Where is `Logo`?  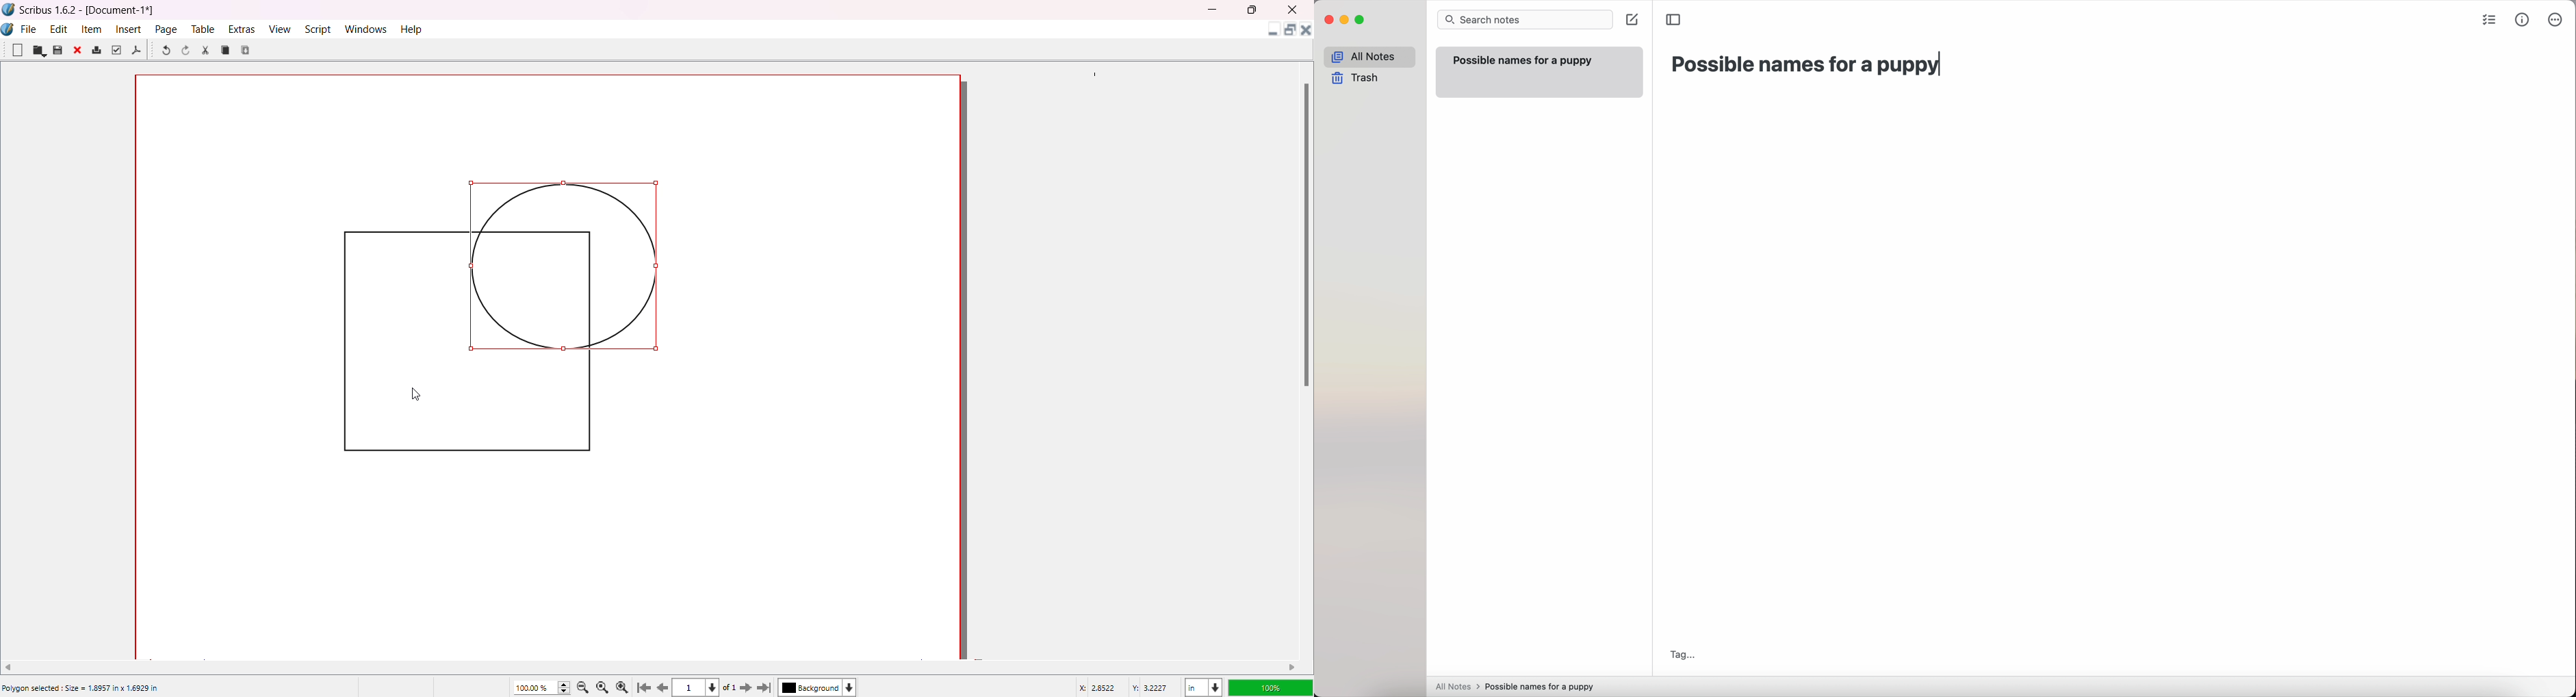 Logo is located at coordinates (10, 29).